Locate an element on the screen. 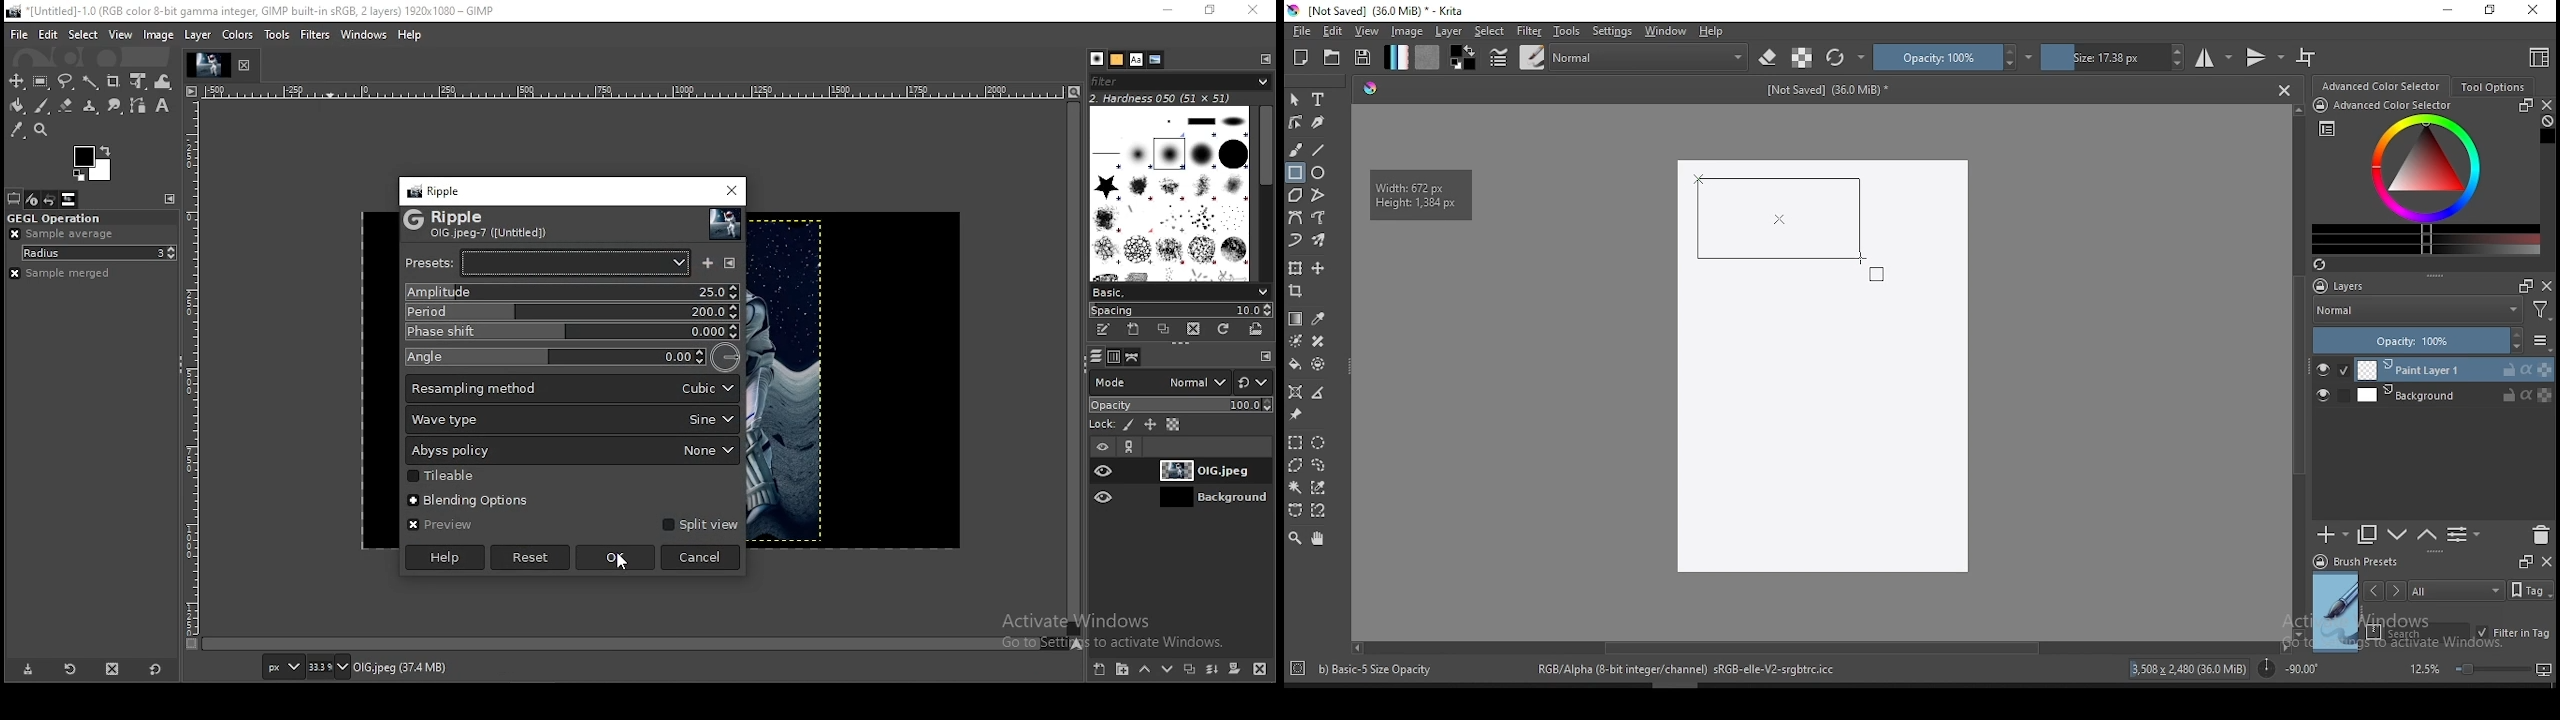 The height and width of the screenshot is (728, 2576). contiguous selection tool is located at coordinates (1296, 489).